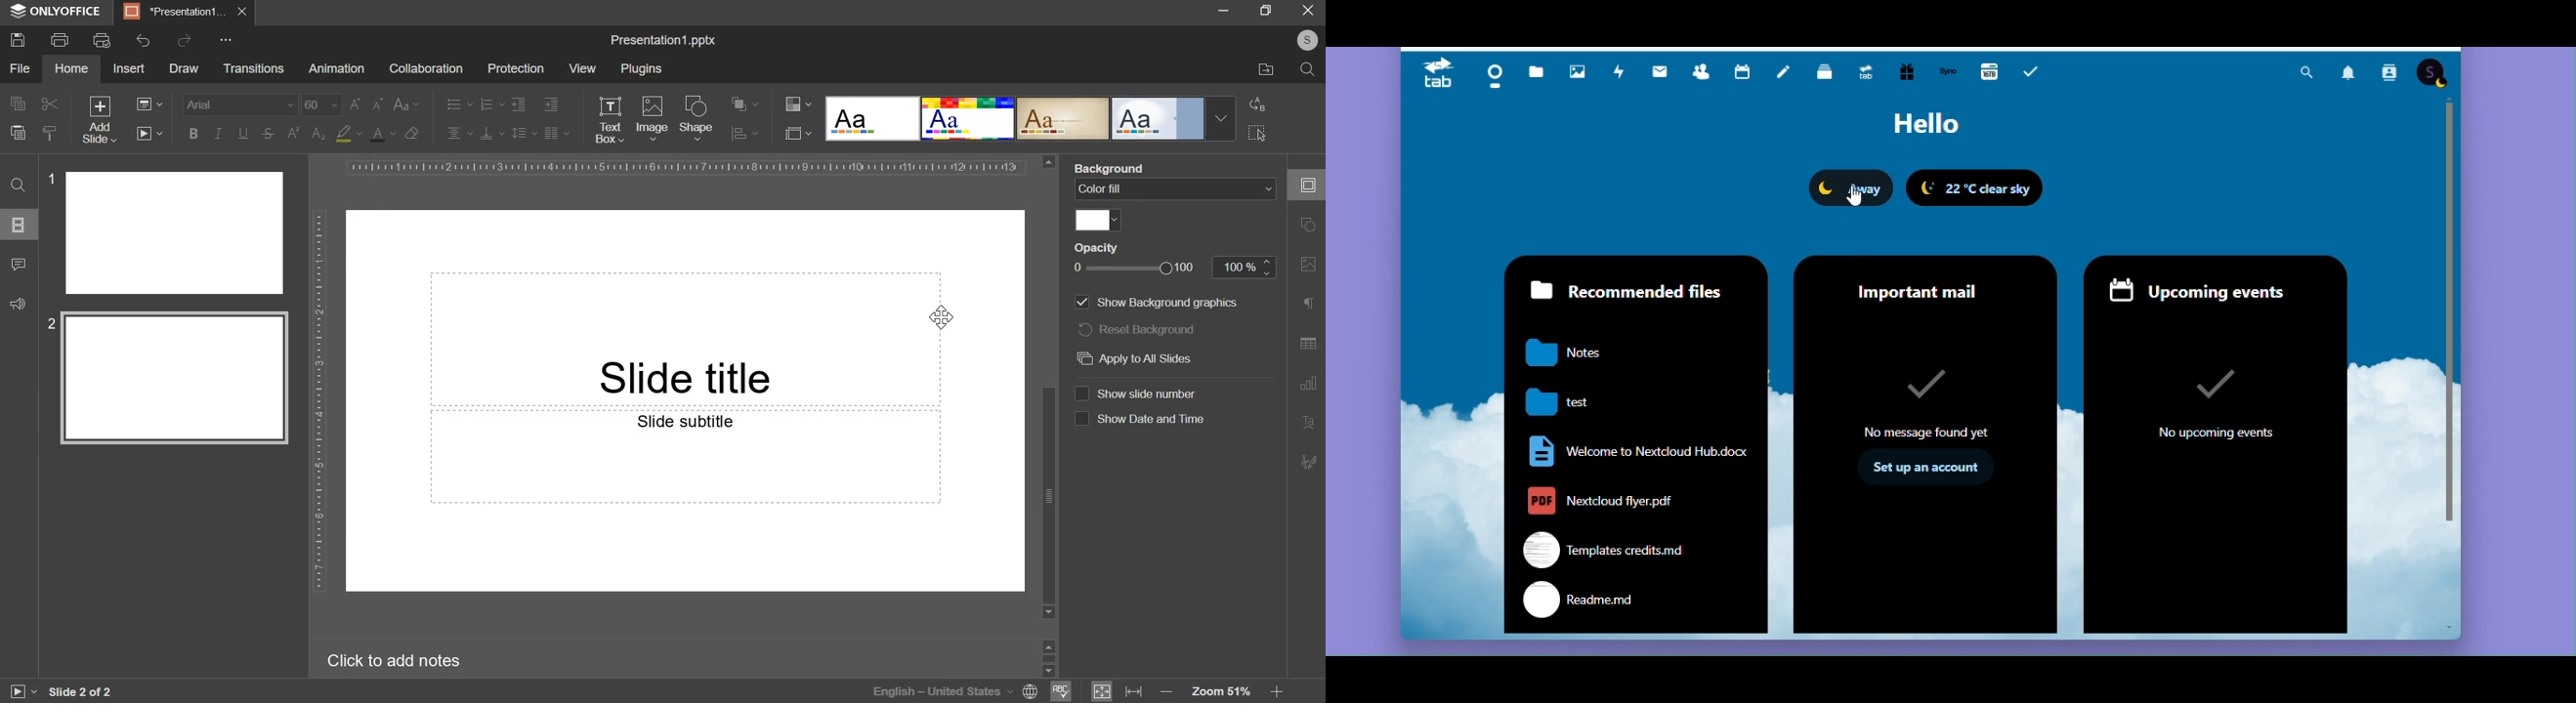 Image resolution: width=2576 pixels, height=728 pixels. What do you see at coordinates (17, 184) in the screenshot?
I see `find` at bounding box center [17, 184].